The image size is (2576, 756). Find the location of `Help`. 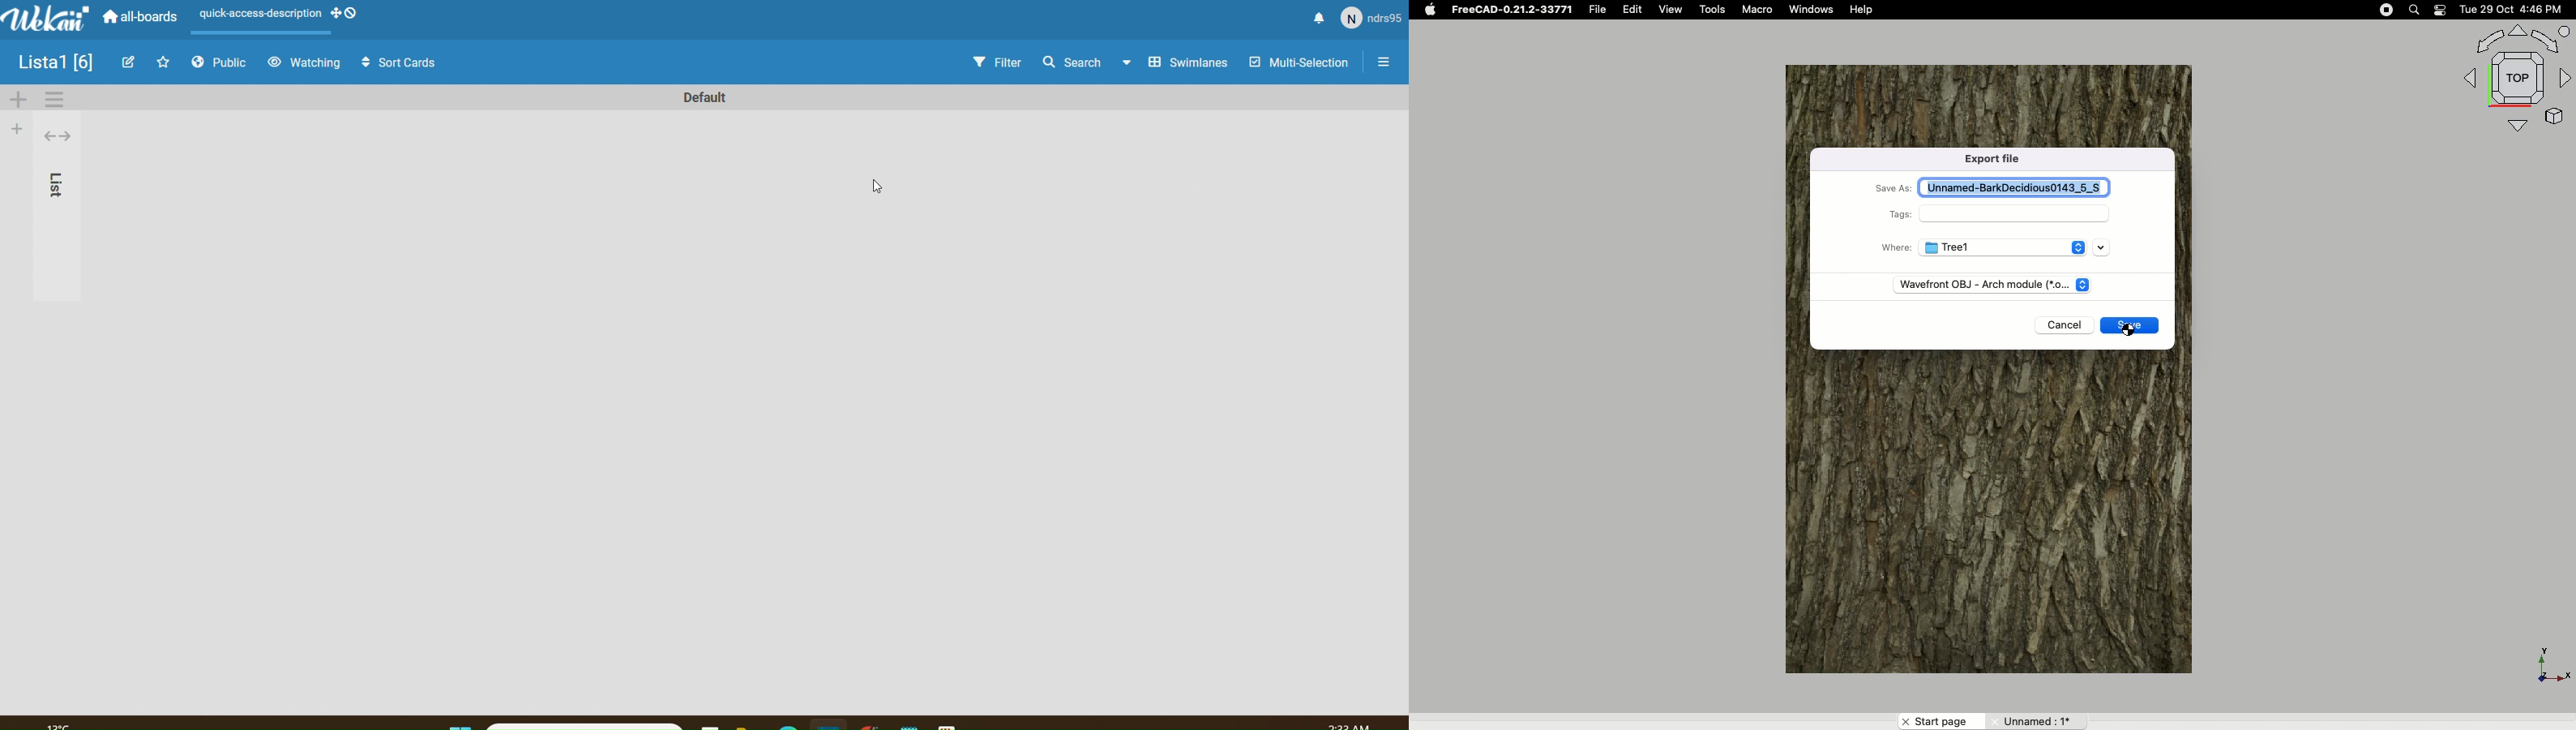

Help is located at coordinates (1863, 10).